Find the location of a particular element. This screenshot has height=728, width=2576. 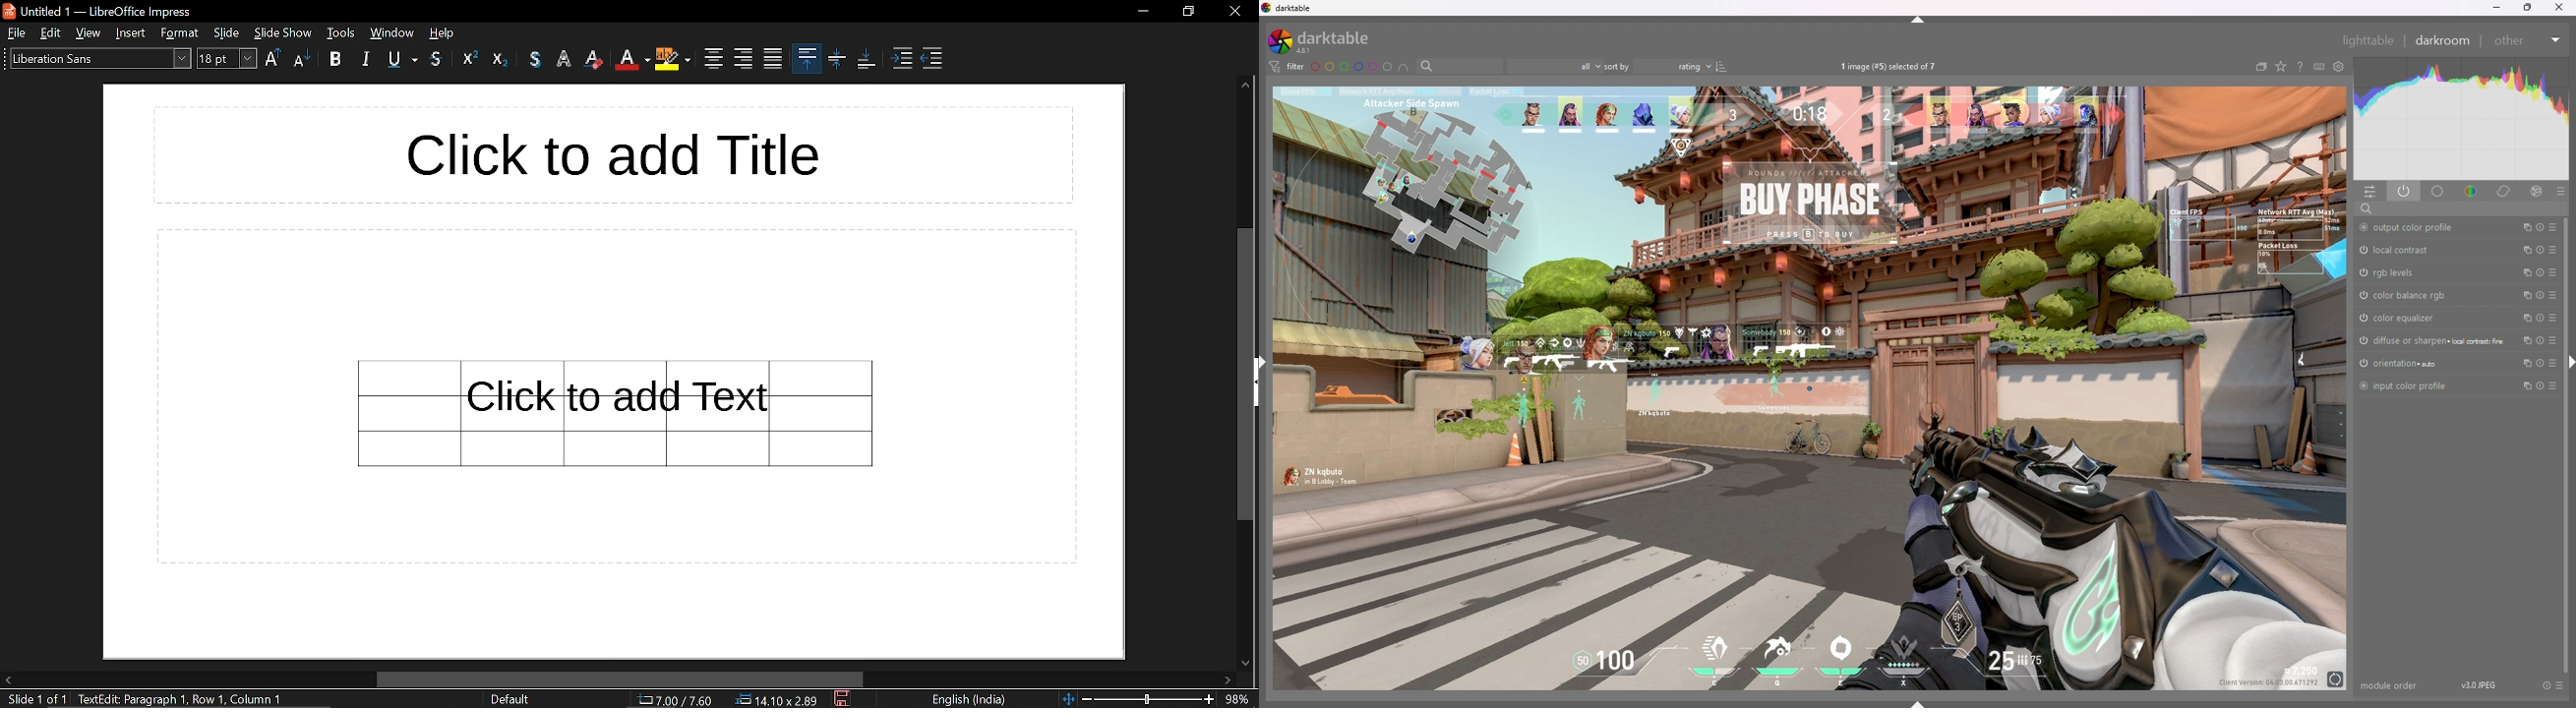

show active modules is located at coordinates (2405, 191).